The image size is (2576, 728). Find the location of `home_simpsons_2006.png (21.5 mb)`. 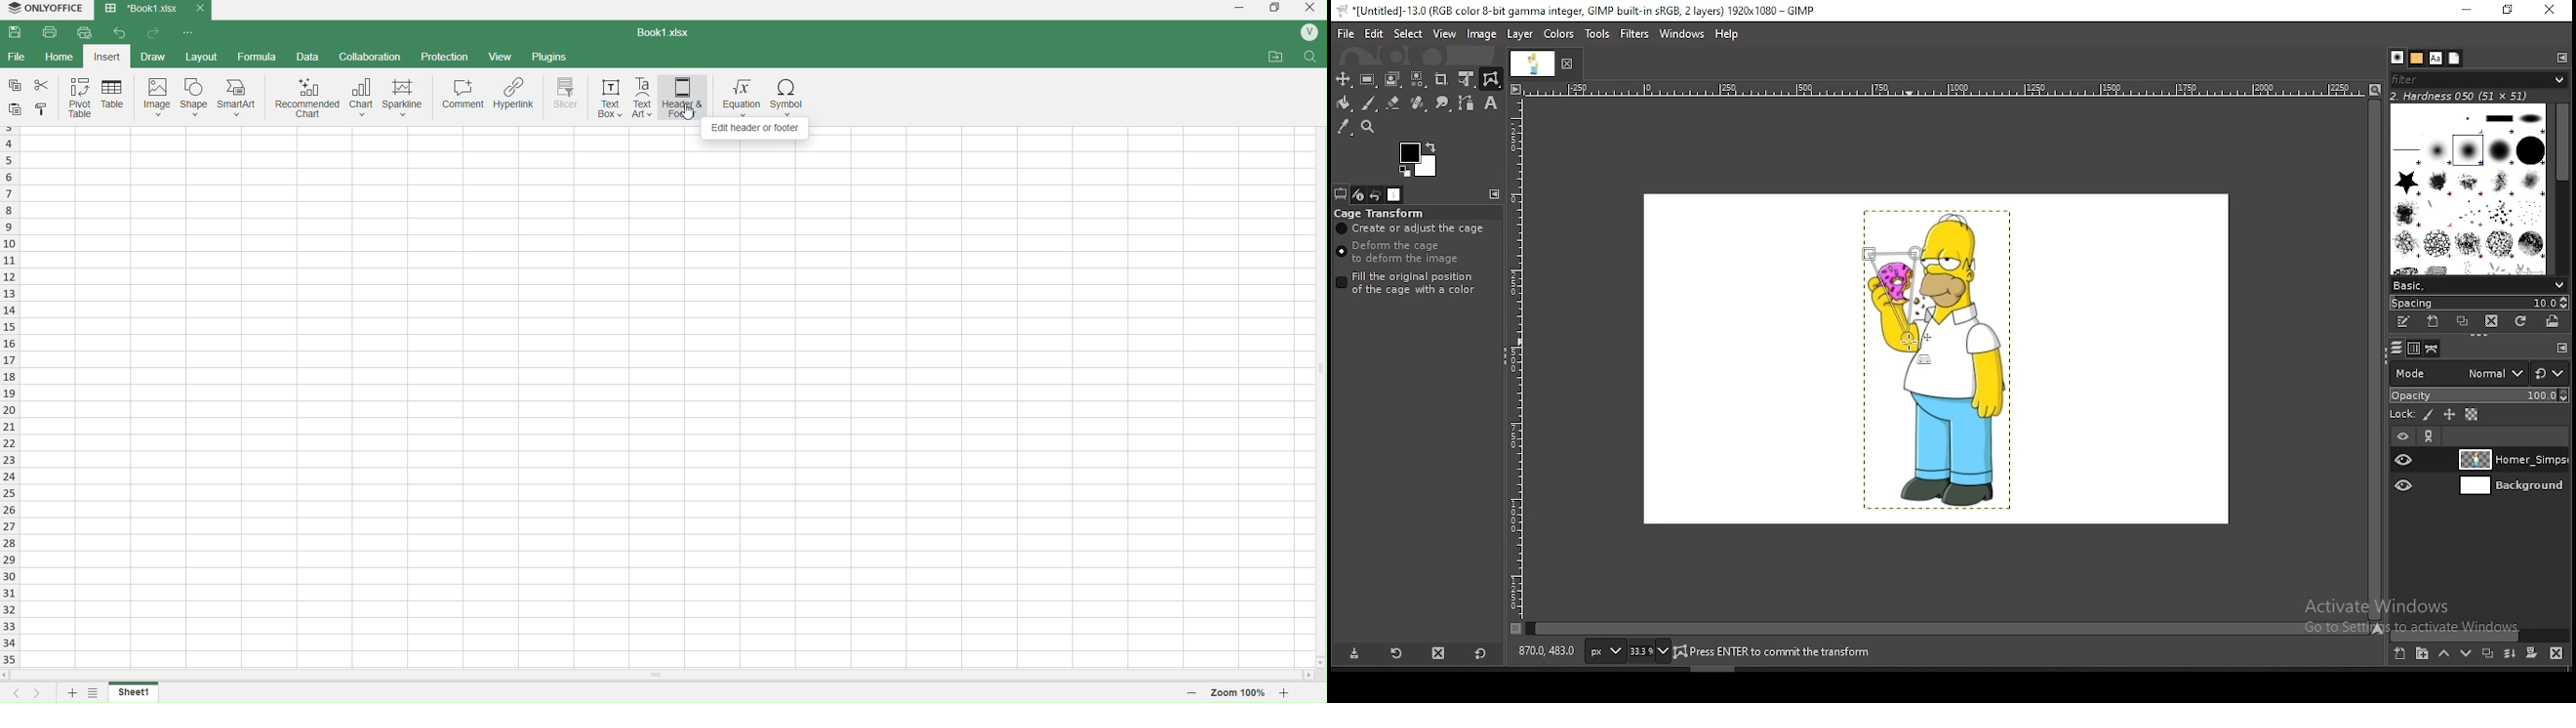

home_simpsons_2006.png (21.5 mb) is located at coordinates (1778, 653).